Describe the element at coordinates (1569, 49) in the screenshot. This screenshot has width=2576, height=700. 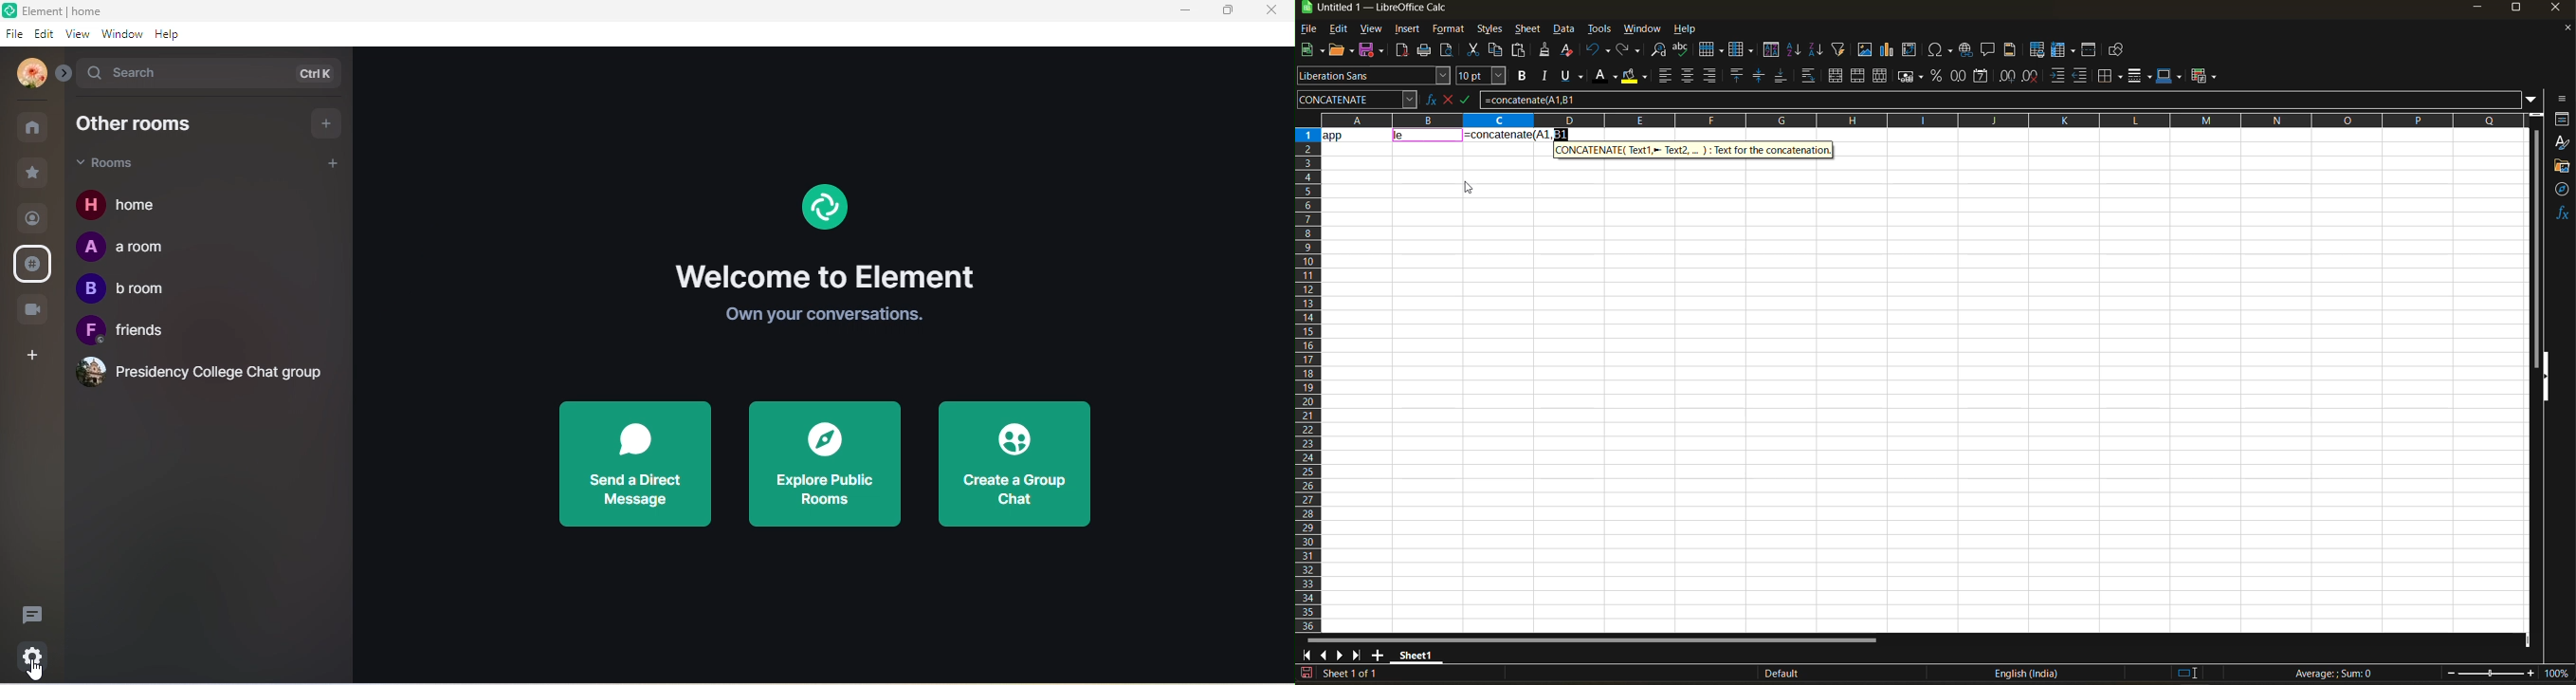
I see `clear direct formatting` at that location.